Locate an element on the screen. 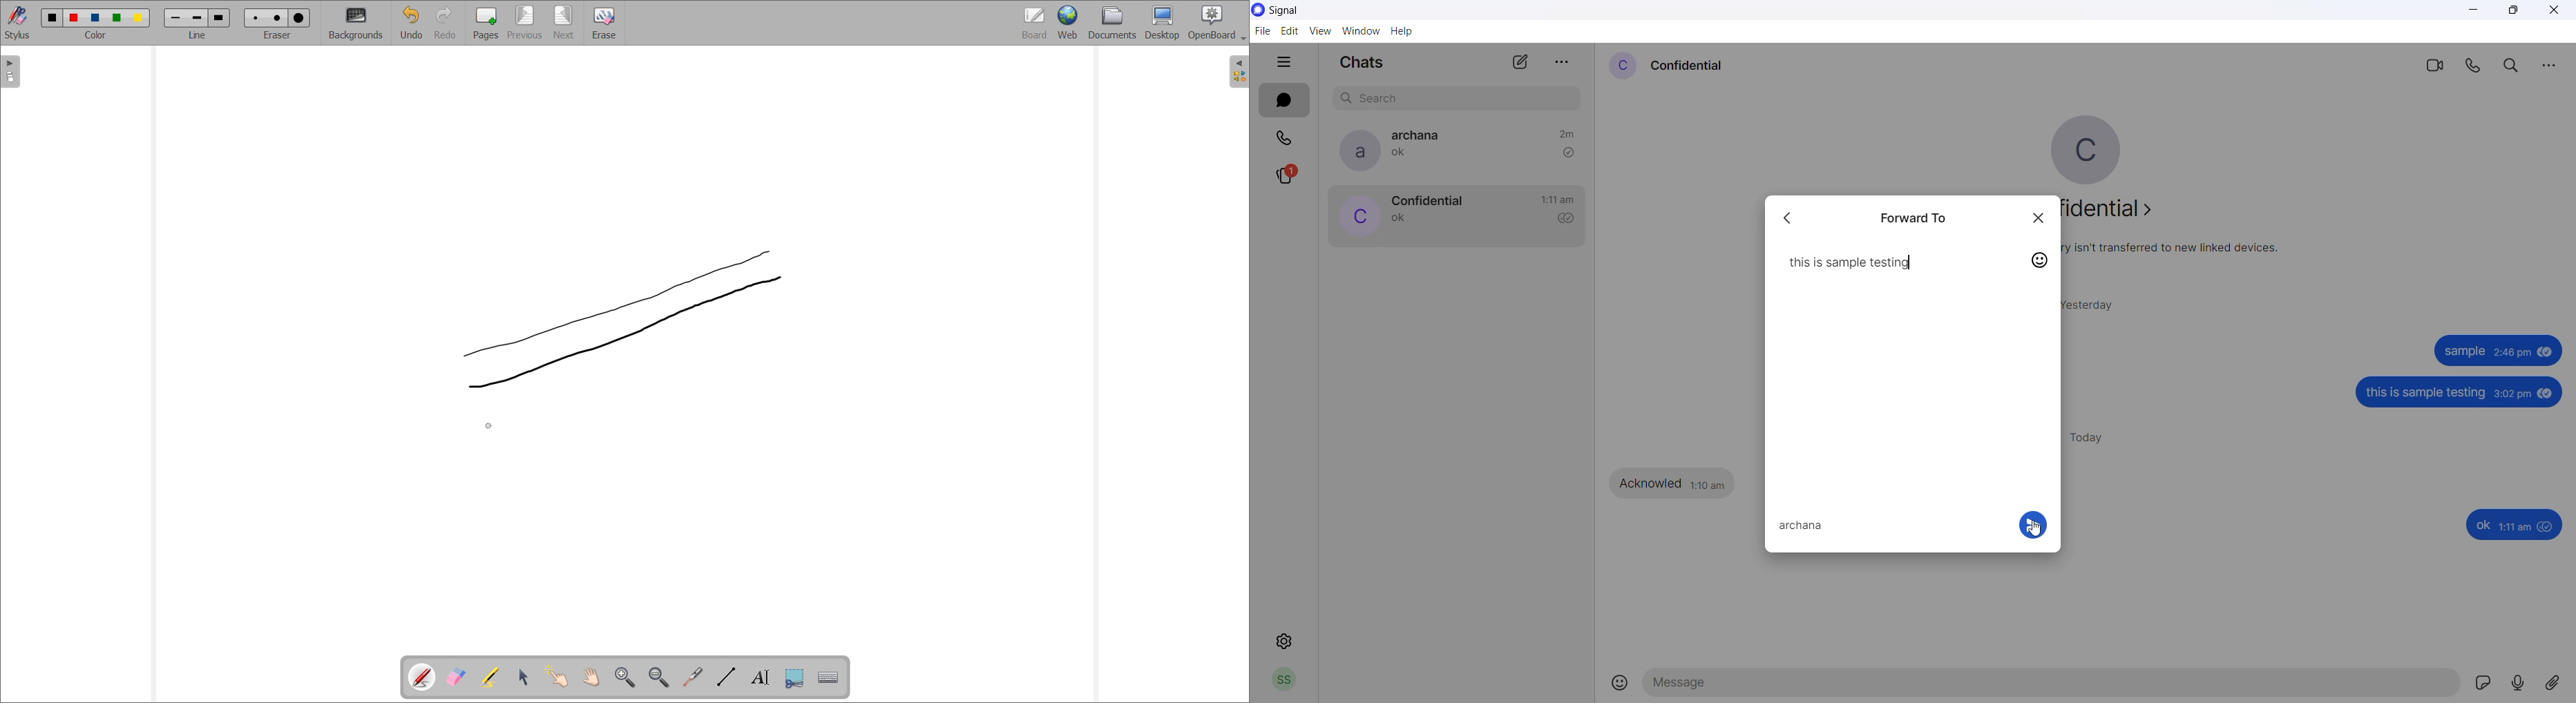  maximize is located at coordinates (2513, 12).